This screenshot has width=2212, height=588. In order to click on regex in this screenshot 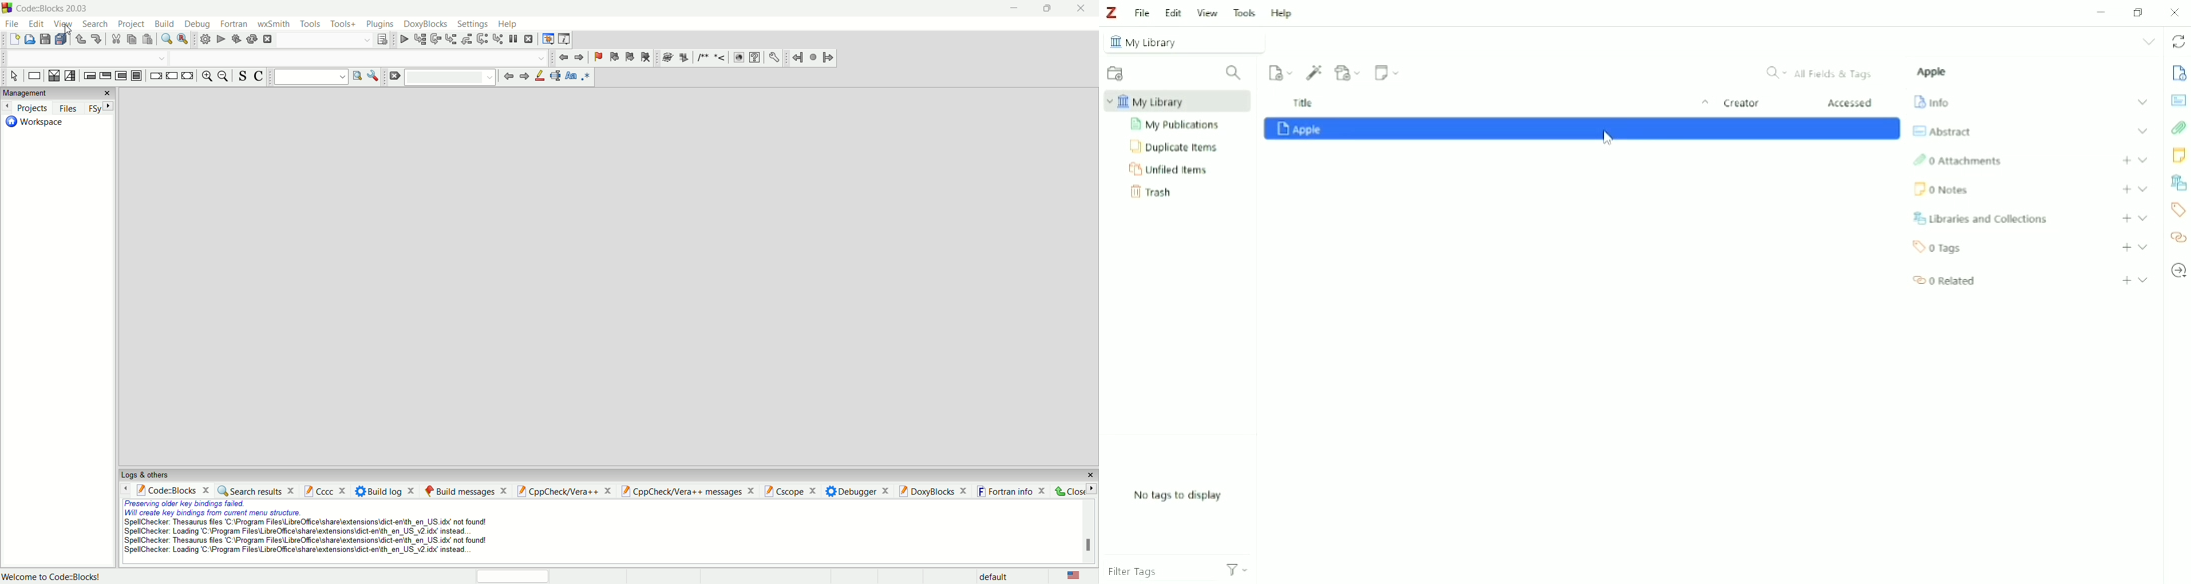, I will do `click(586, 77)`.